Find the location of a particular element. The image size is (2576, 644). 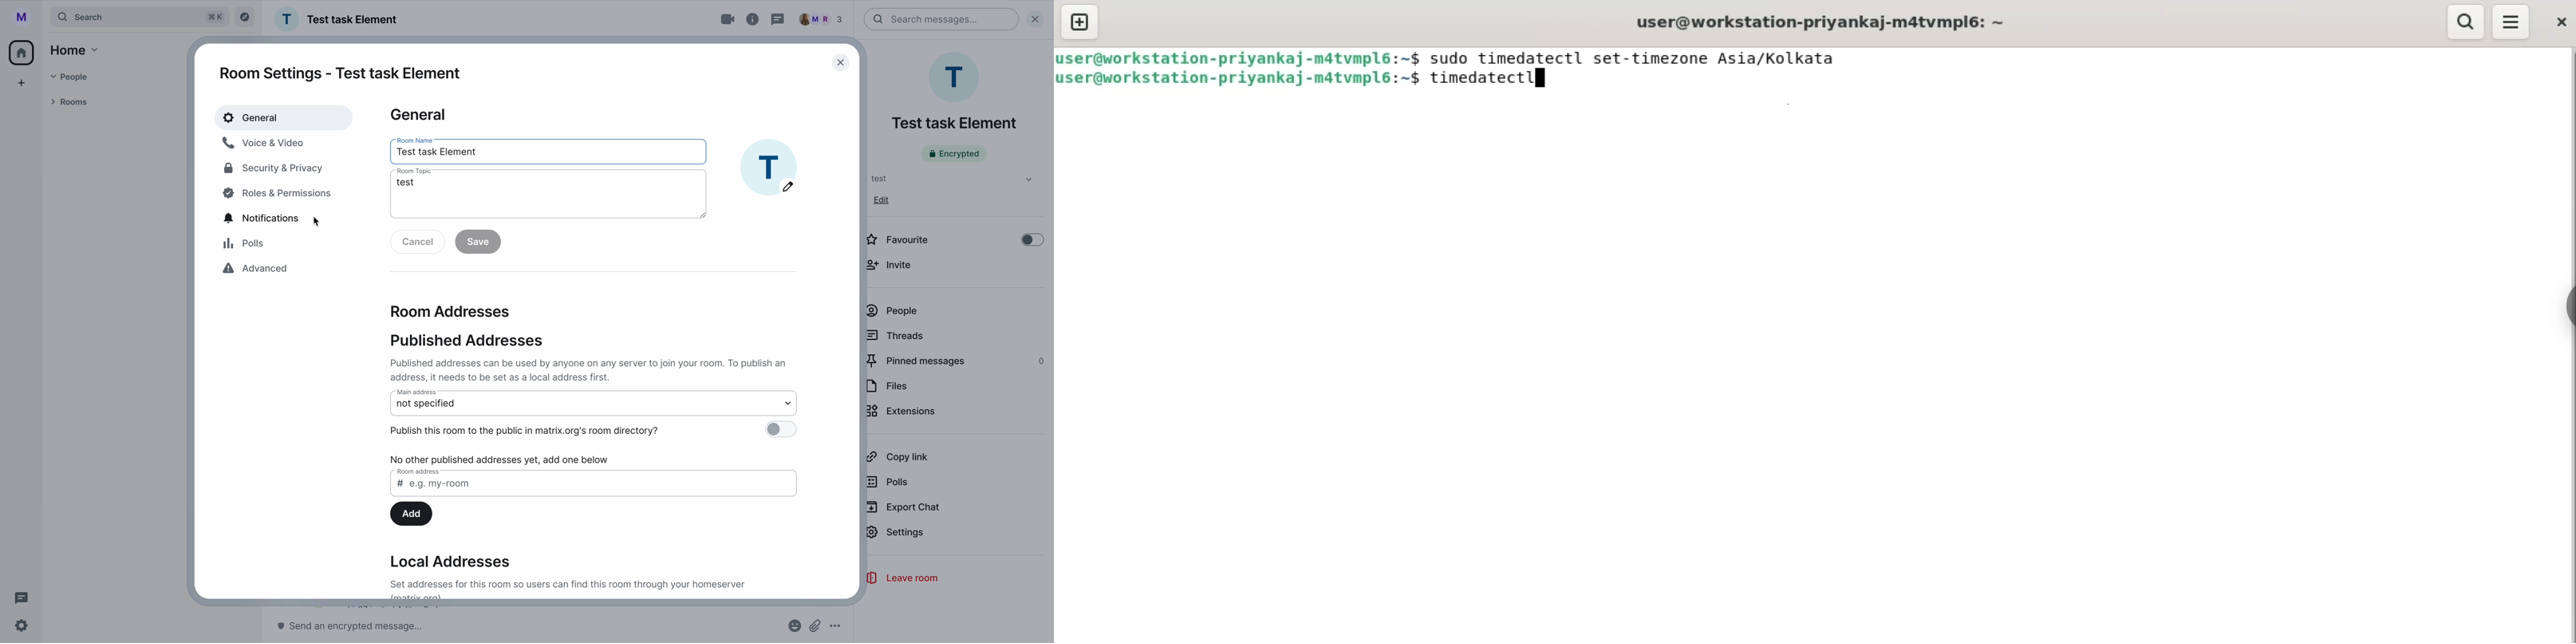

explore is located at coordinates (245, 18).